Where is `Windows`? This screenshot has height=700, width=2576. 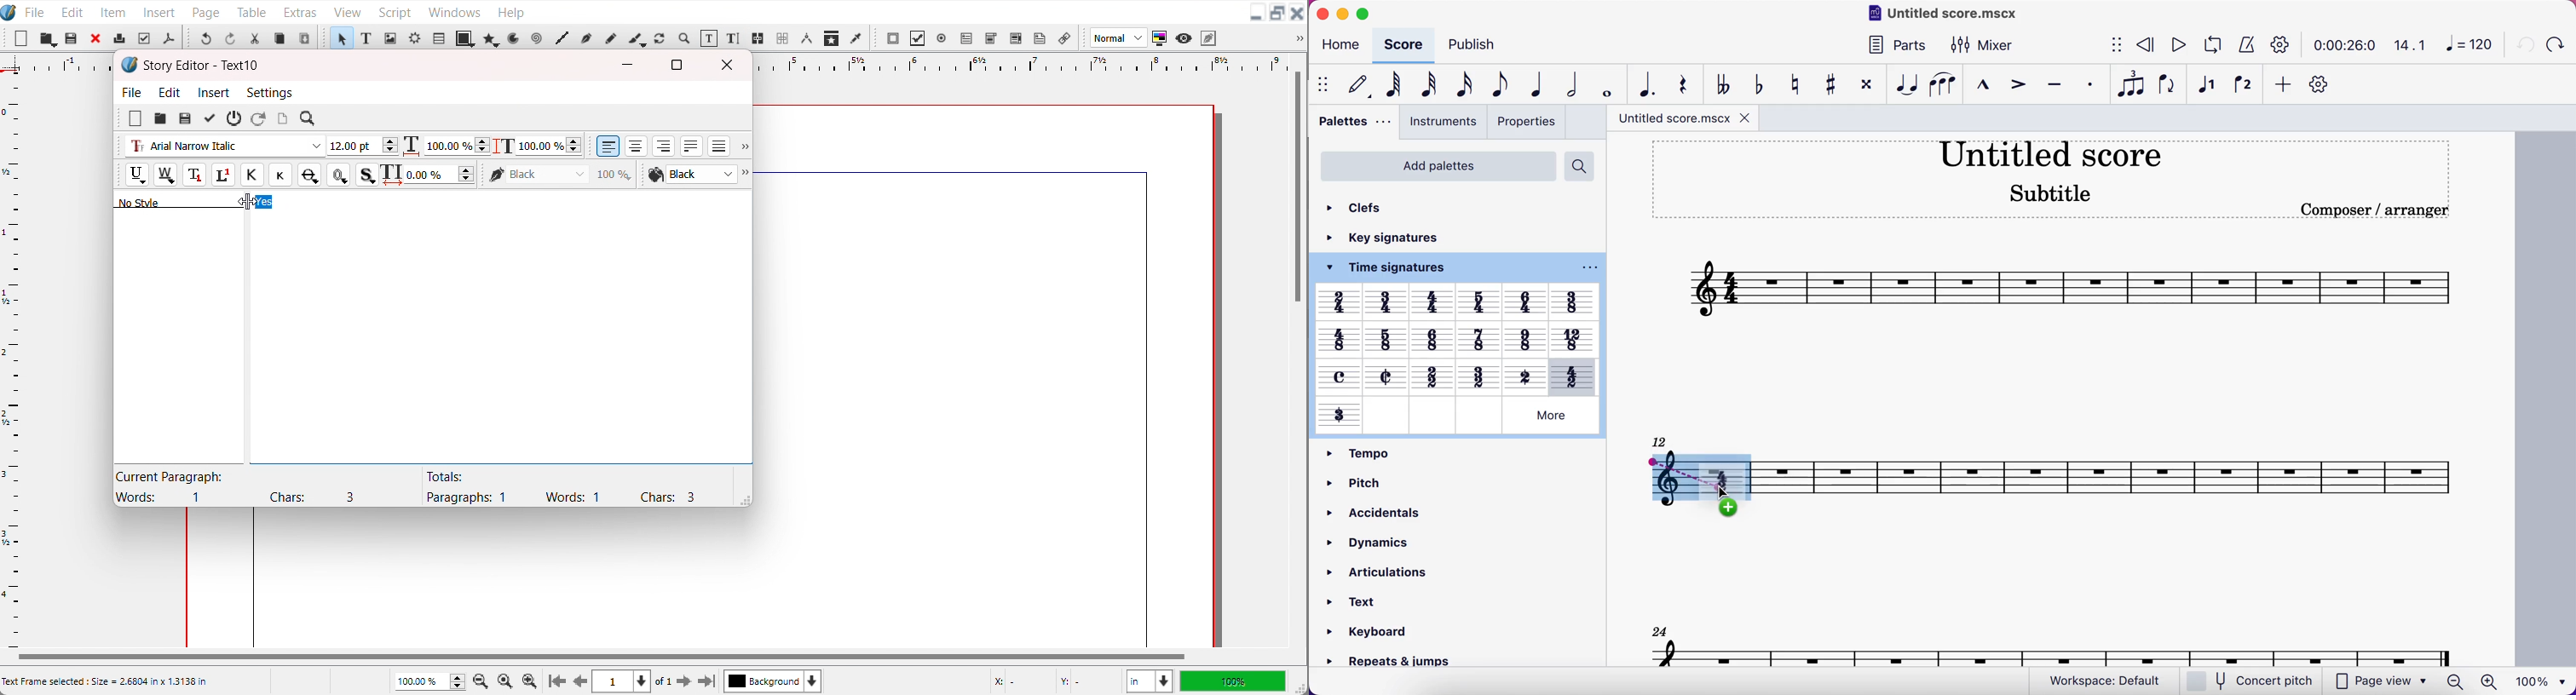
Windows is located at coordinates (454, 10).